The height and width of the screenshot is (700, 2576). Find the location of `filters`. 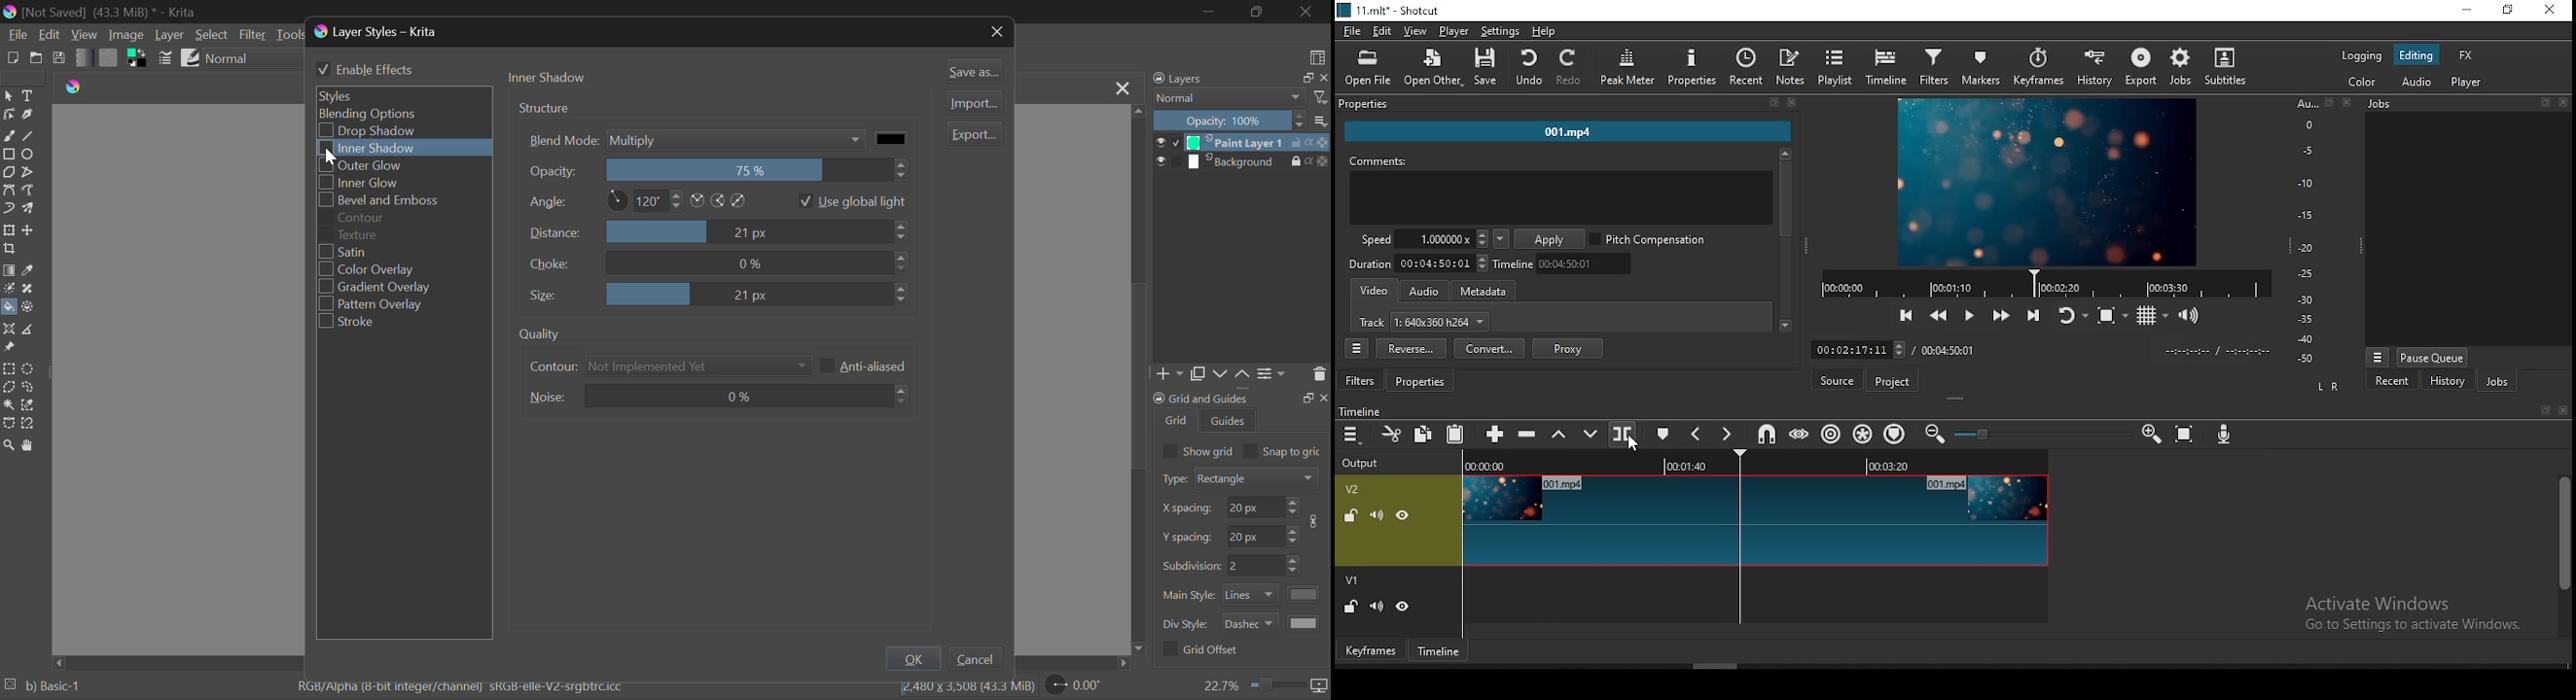

filters is located at coordinates (1937, 68).